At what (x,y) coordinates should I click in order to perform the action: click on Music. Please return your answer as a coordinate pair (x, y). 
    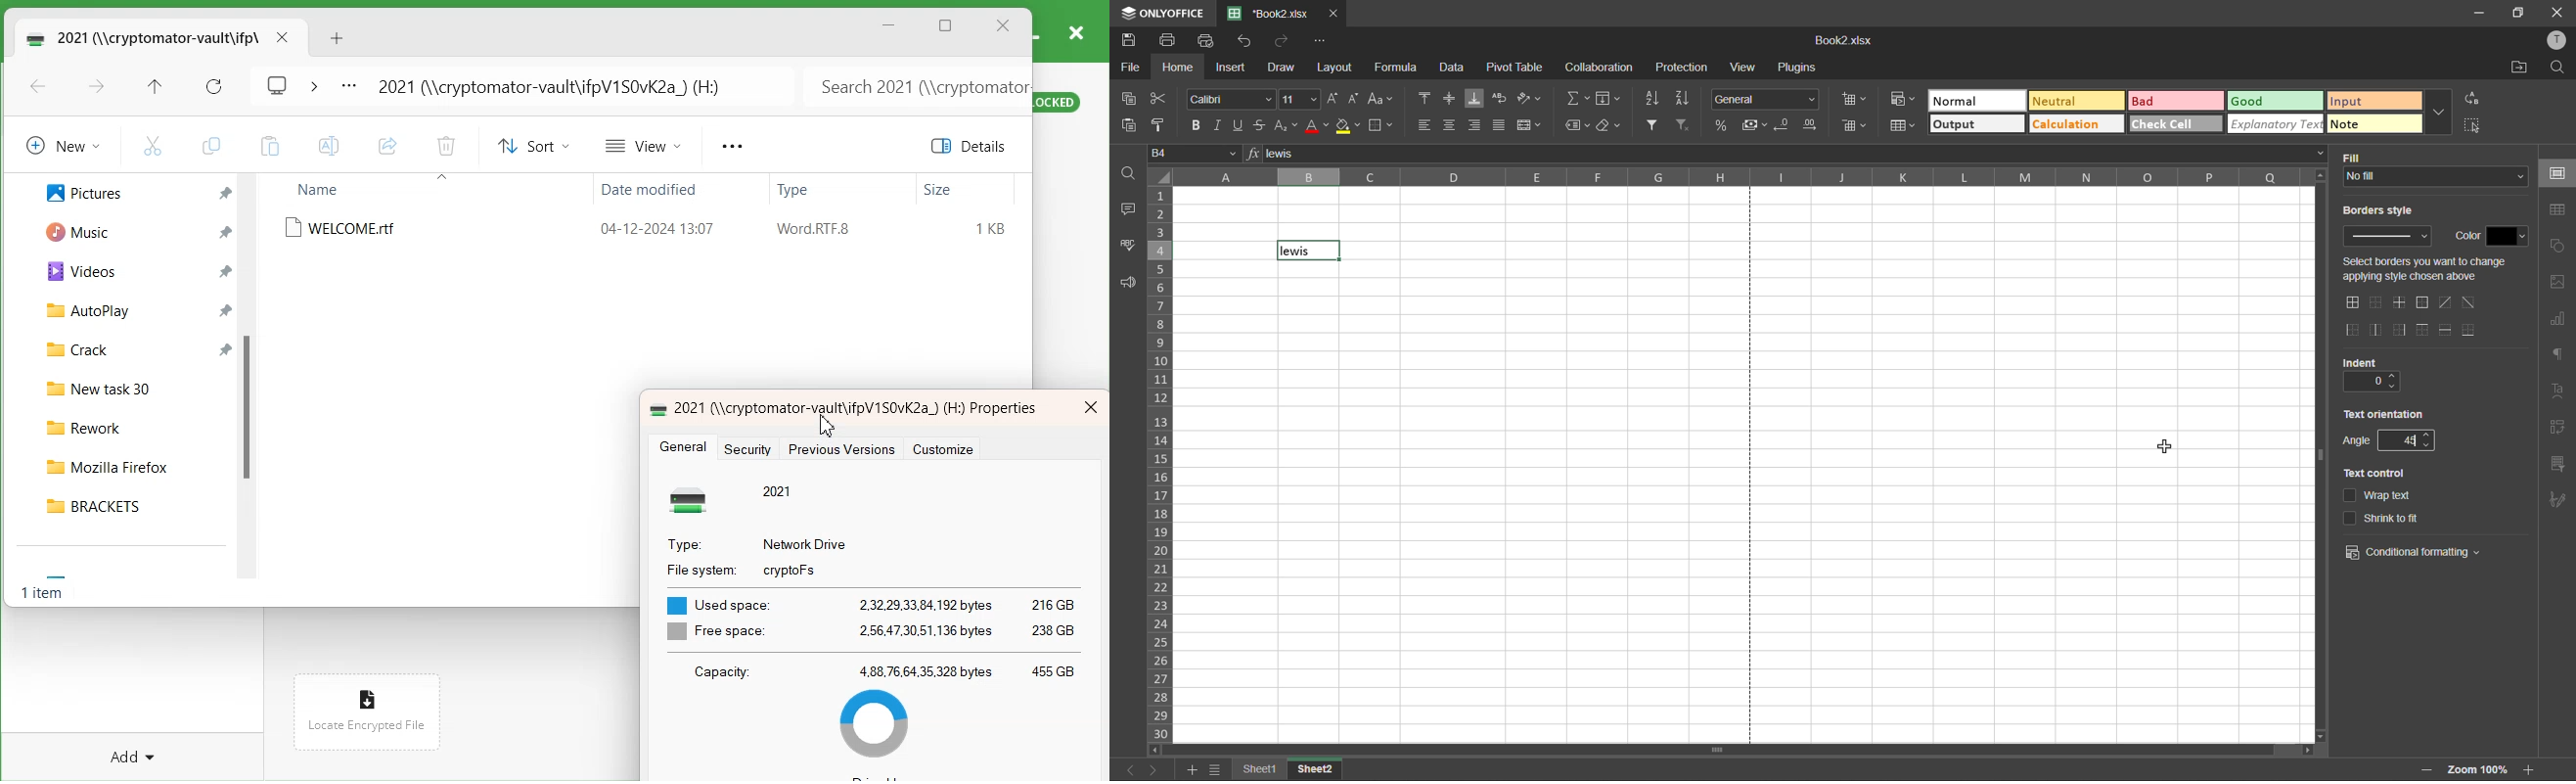
    Looking at the image, I should click on (70, 230).